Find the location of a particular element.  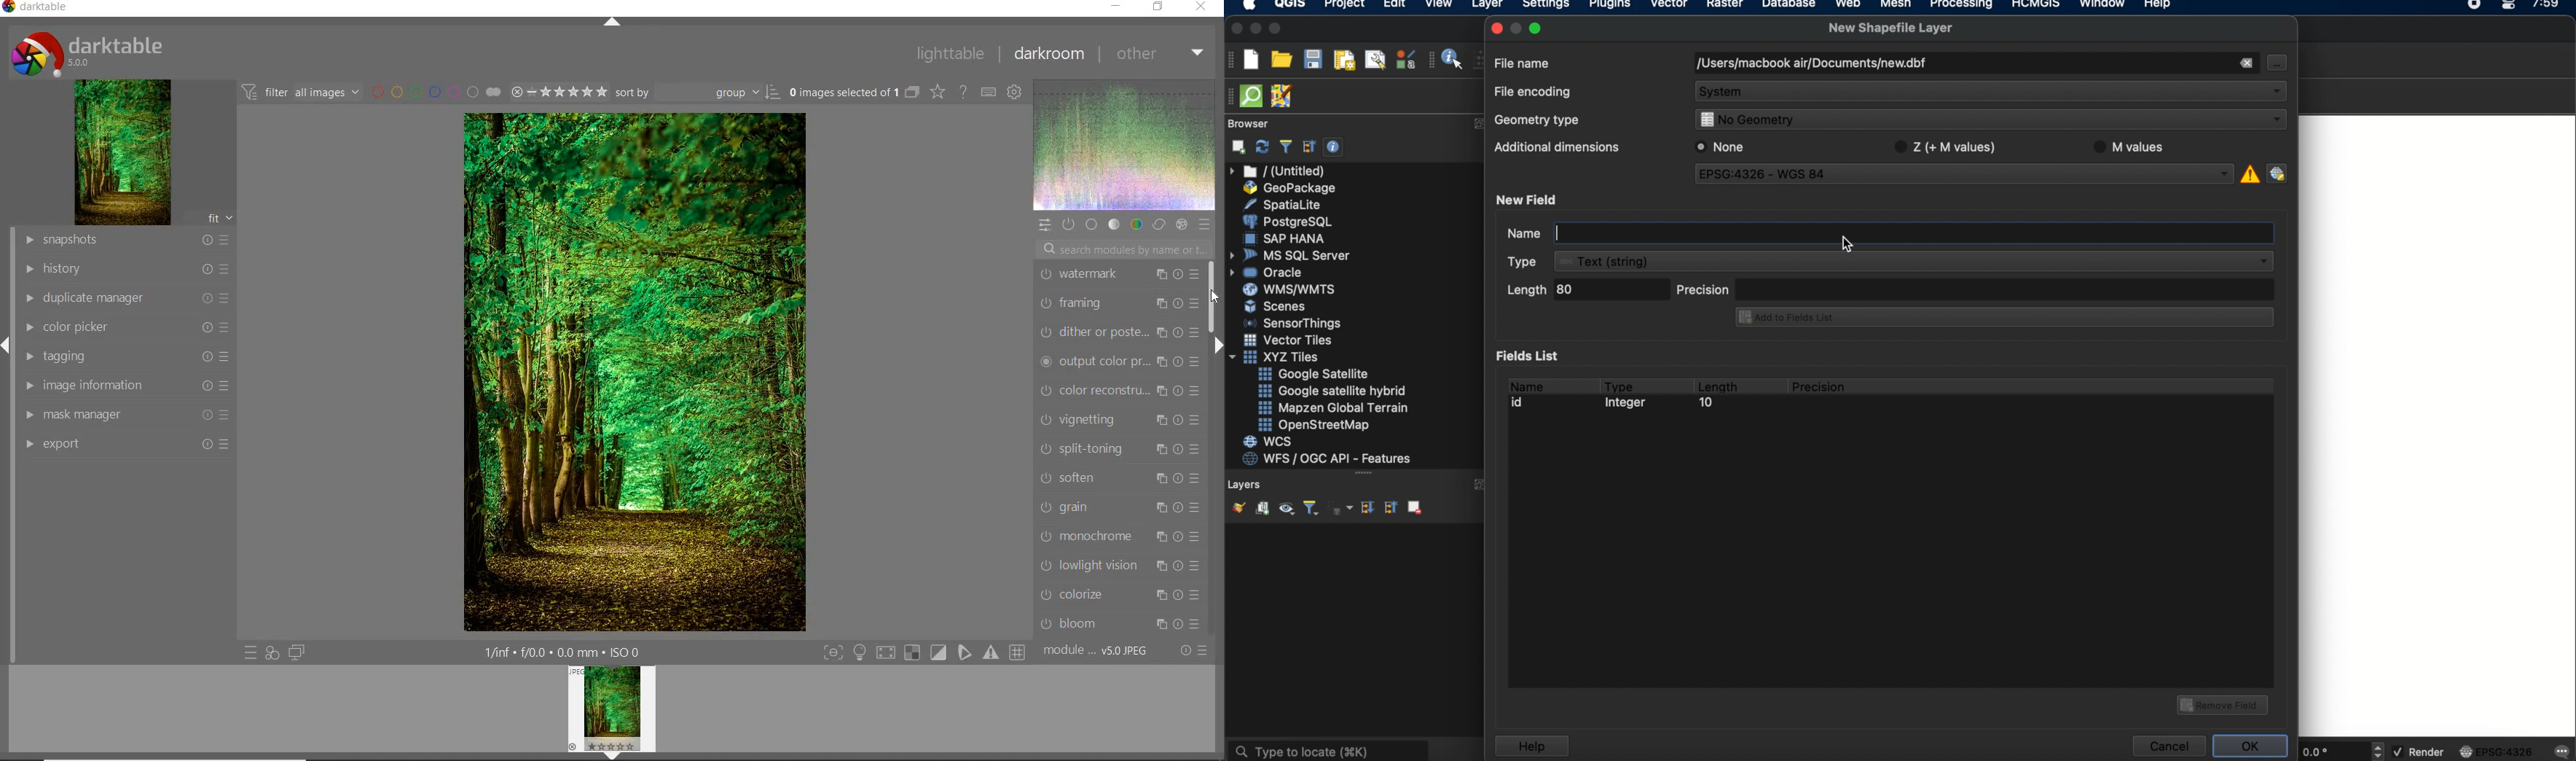

database is located at coordinates (1788, 6).